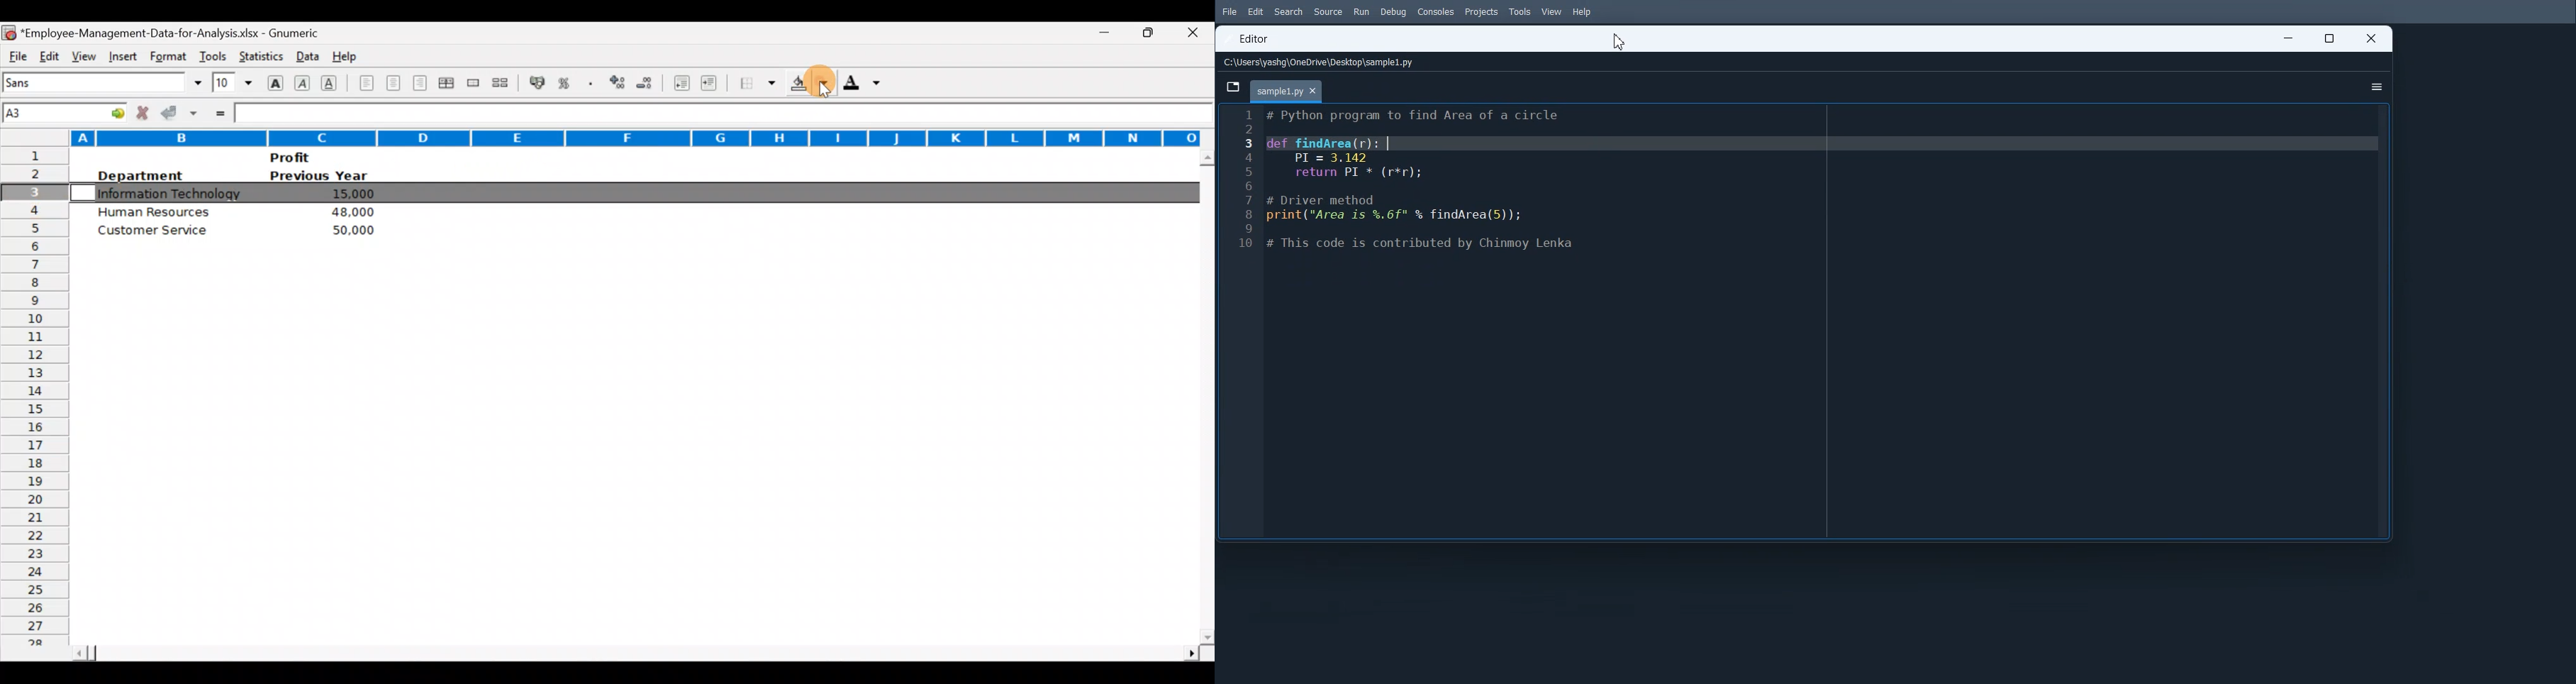 Image resolution: width=2576 pixels, height=700 pixels. Describe the element at coordinates (155, 211) in the screenshot. I see `Human Resources` at that location.